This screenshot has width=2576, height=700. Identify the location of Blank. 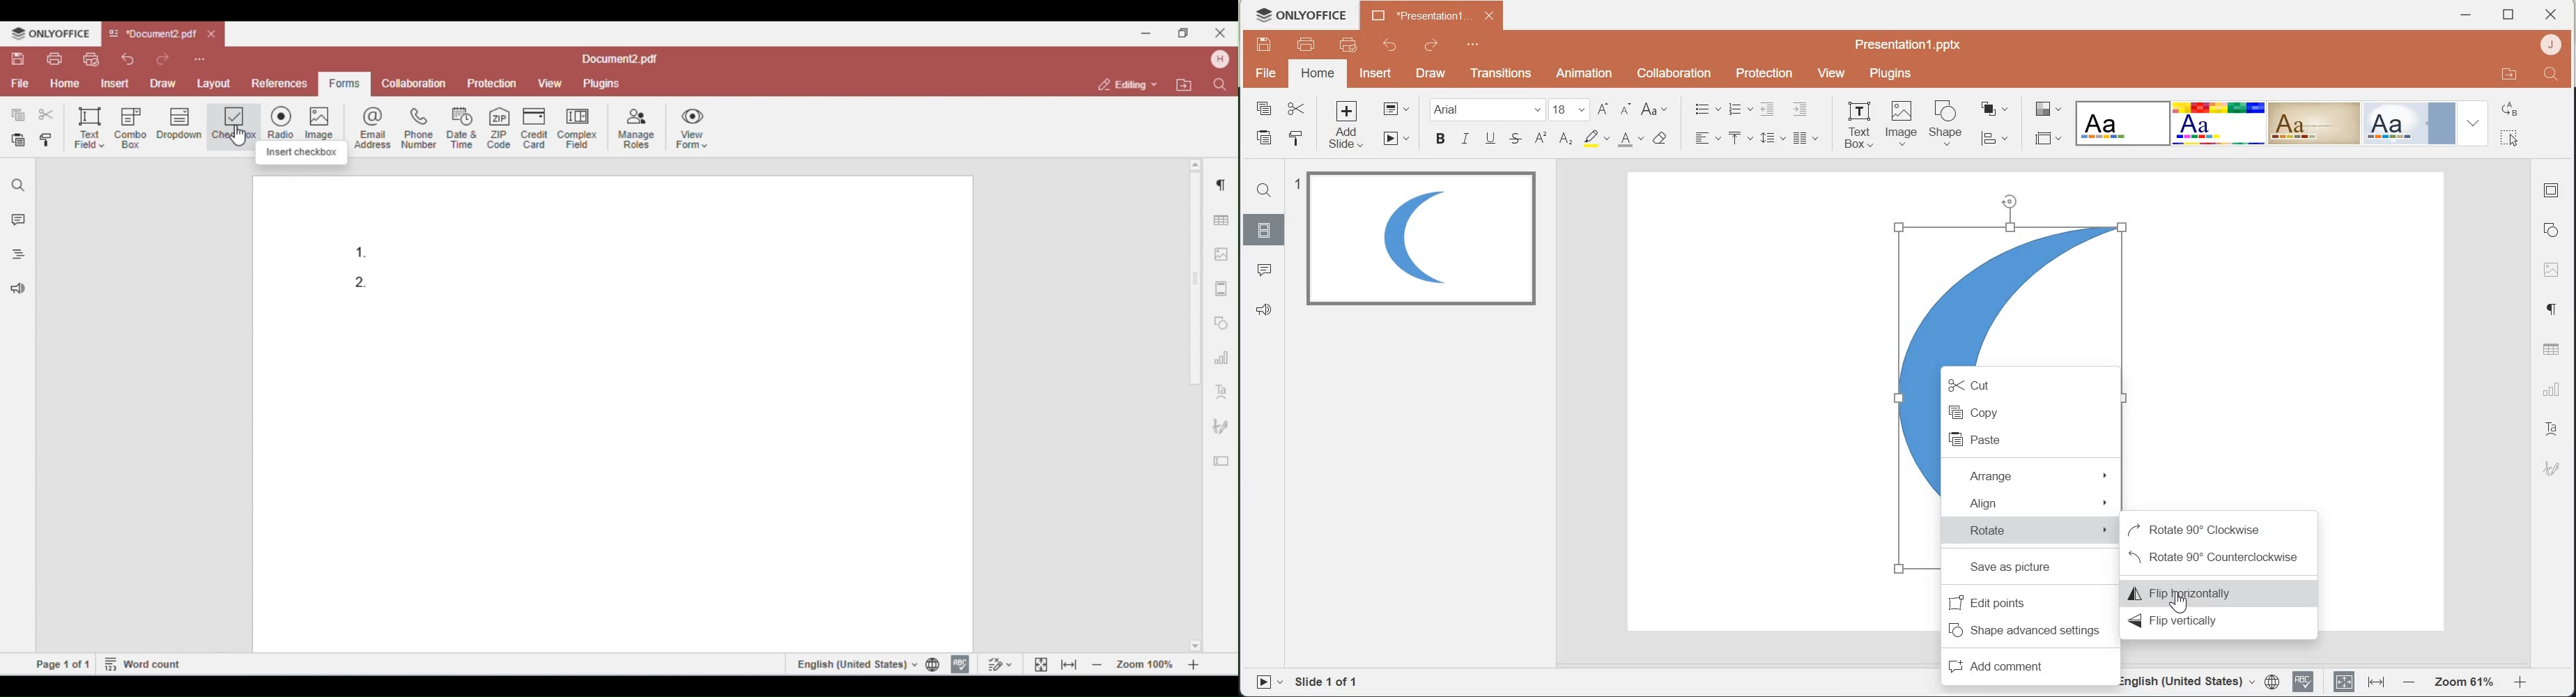
(2123, 122).